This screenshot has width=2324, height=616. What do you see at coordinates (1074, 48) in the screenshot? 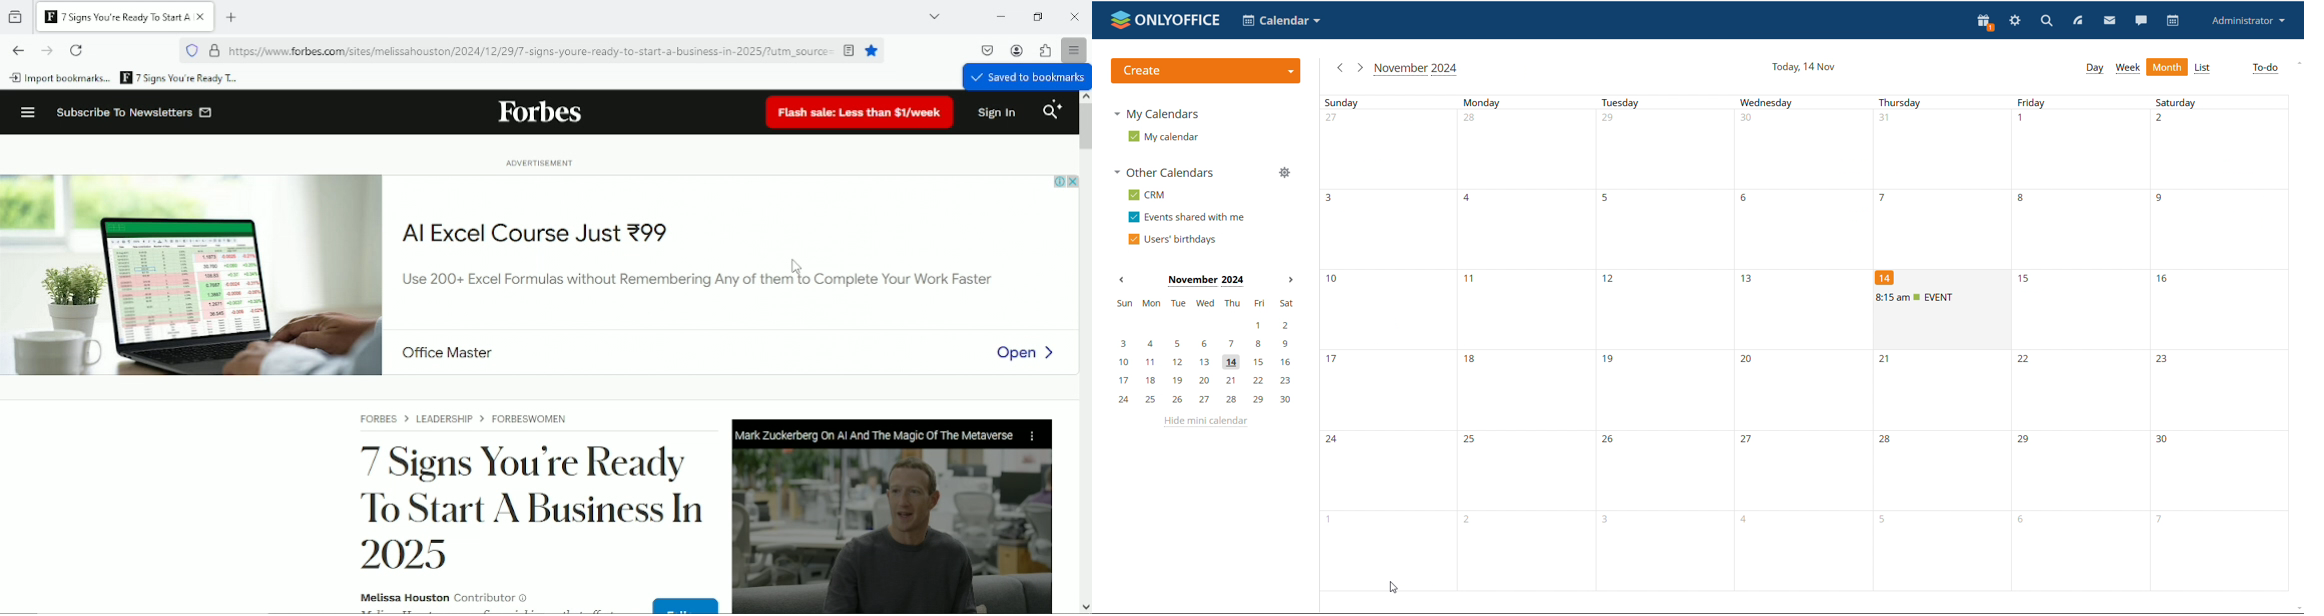
I see `open application menu` at bounding box center [1074, 48].